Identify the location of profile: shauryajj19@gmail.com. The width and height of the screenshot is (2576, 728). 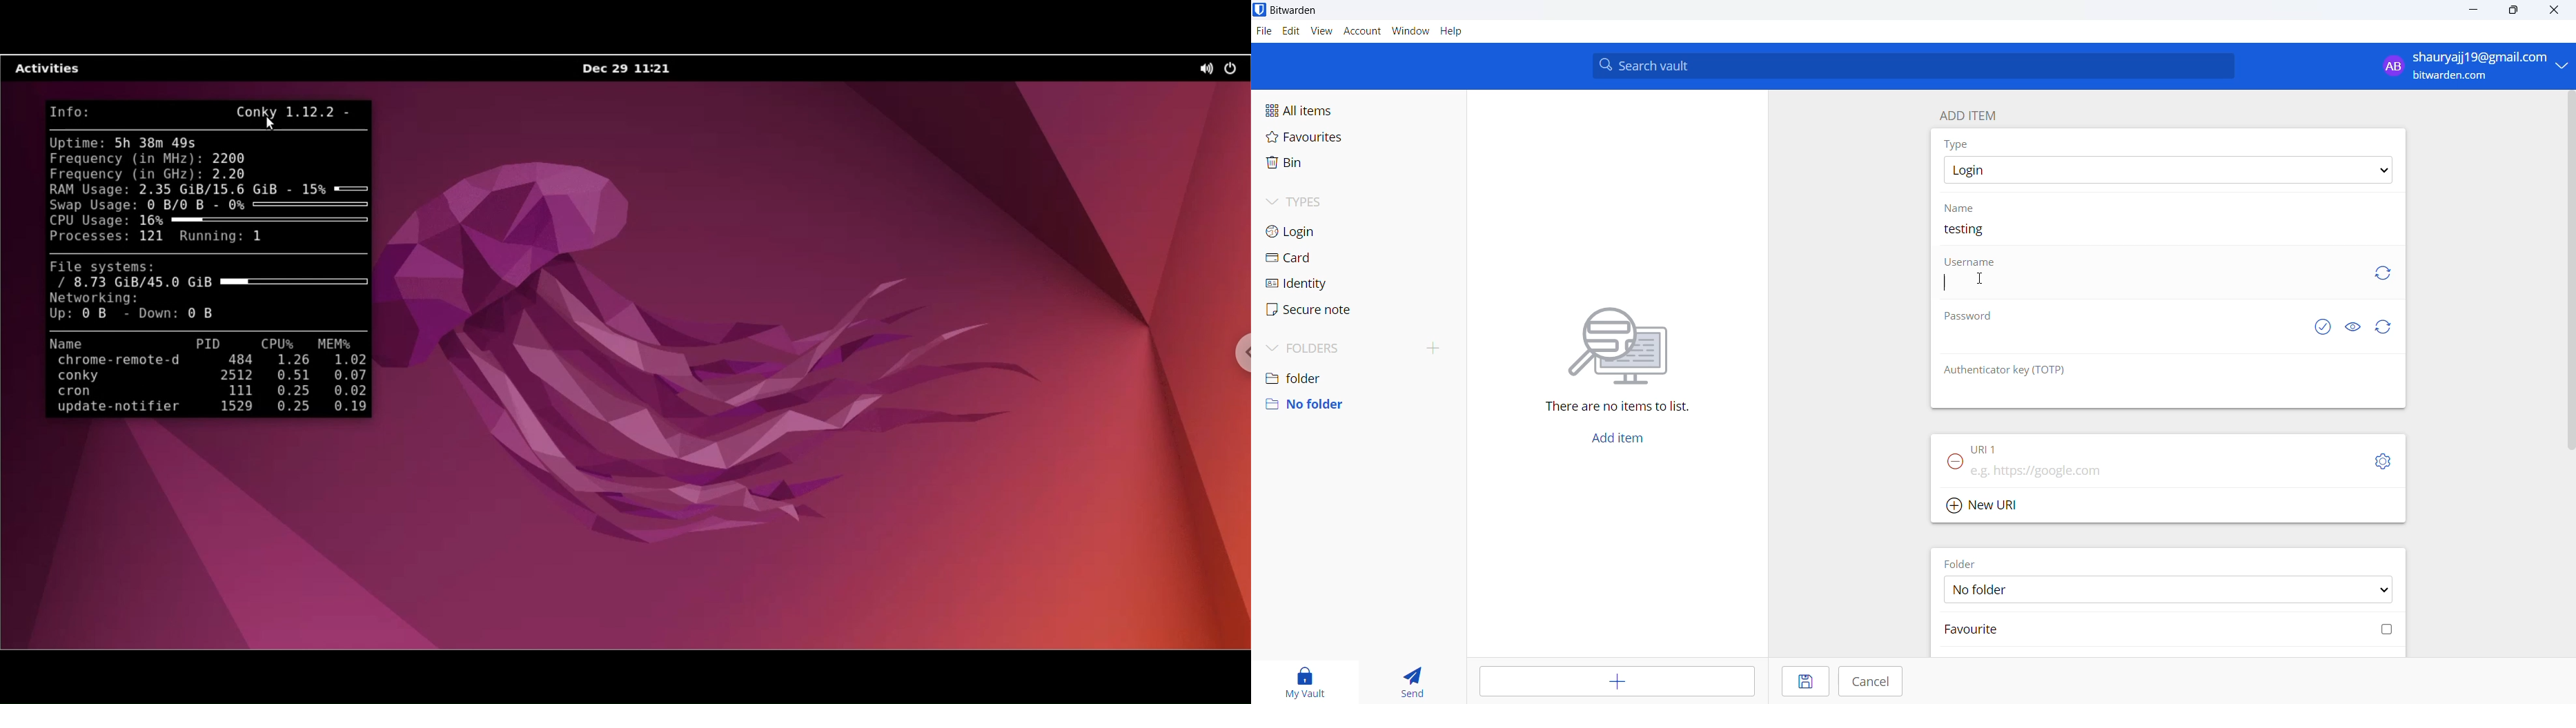
(2471, 66).